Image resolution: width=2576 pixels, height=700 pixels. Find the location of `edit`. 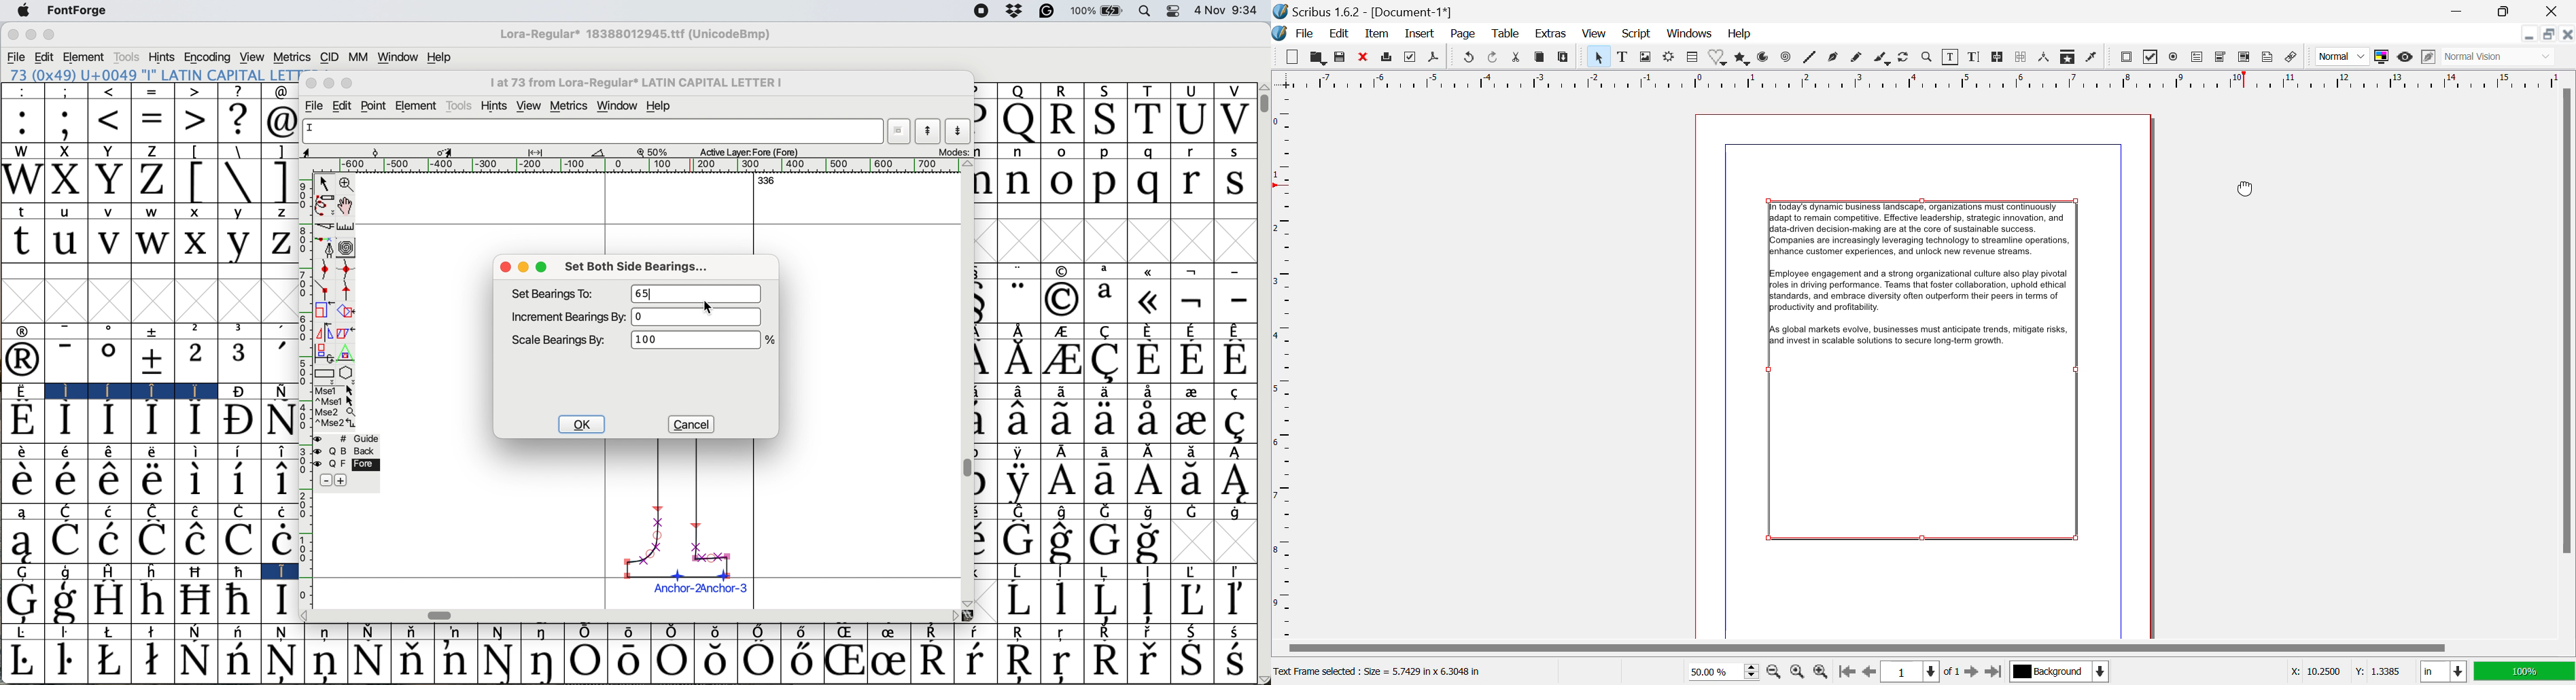

edit is located at coordinates (344, 105).